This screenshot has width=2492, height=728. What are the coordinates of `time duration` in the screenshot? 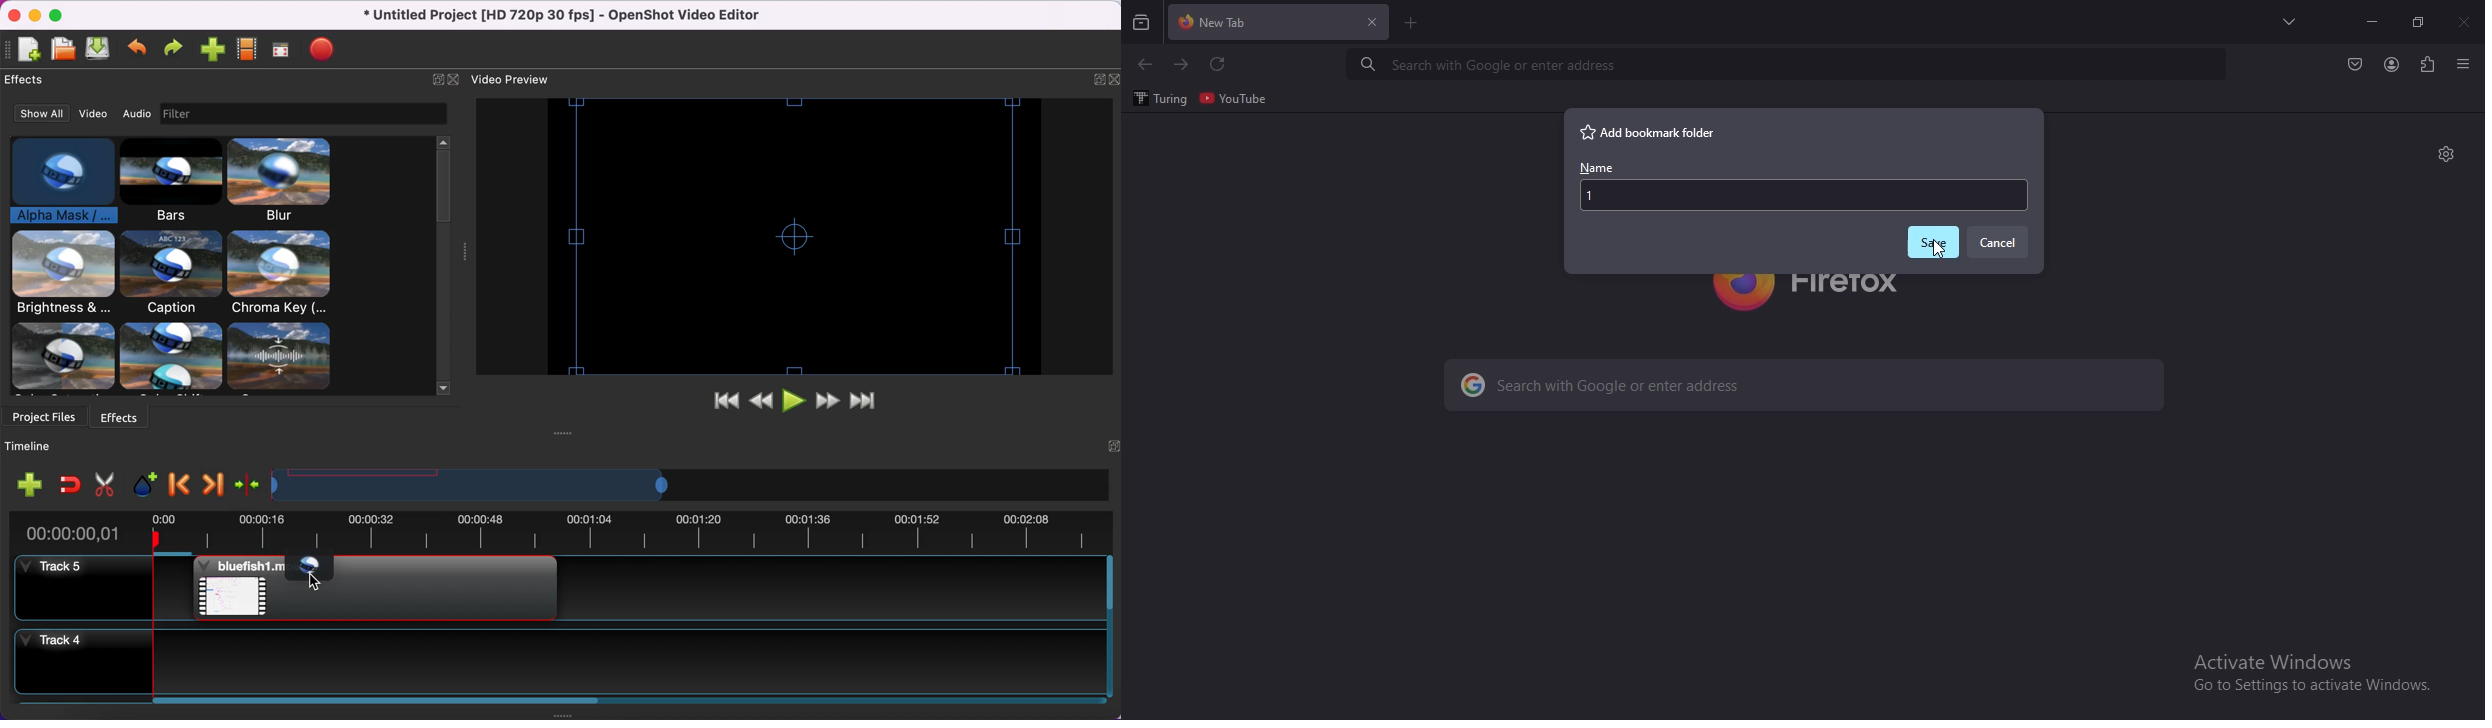 It's located at (557, 534).